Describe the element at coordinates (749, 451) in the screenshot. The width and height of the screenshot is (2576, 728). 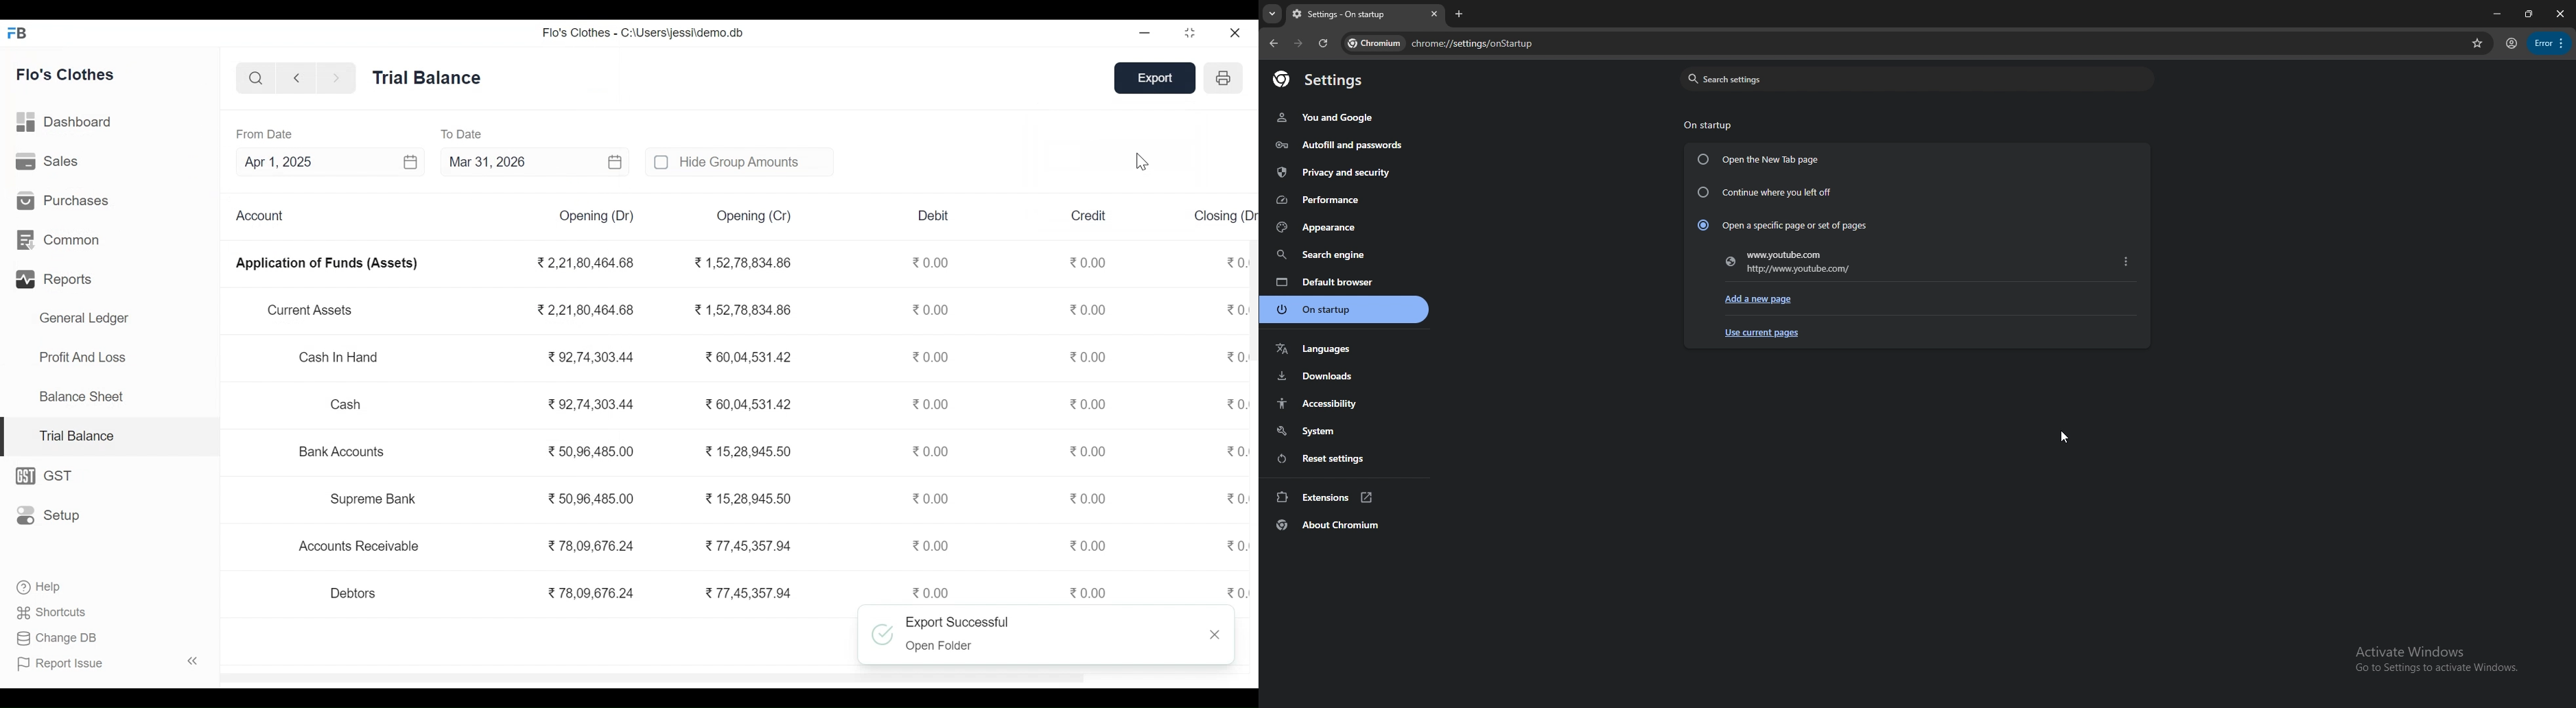
I see `15.28.945 50` at that location.